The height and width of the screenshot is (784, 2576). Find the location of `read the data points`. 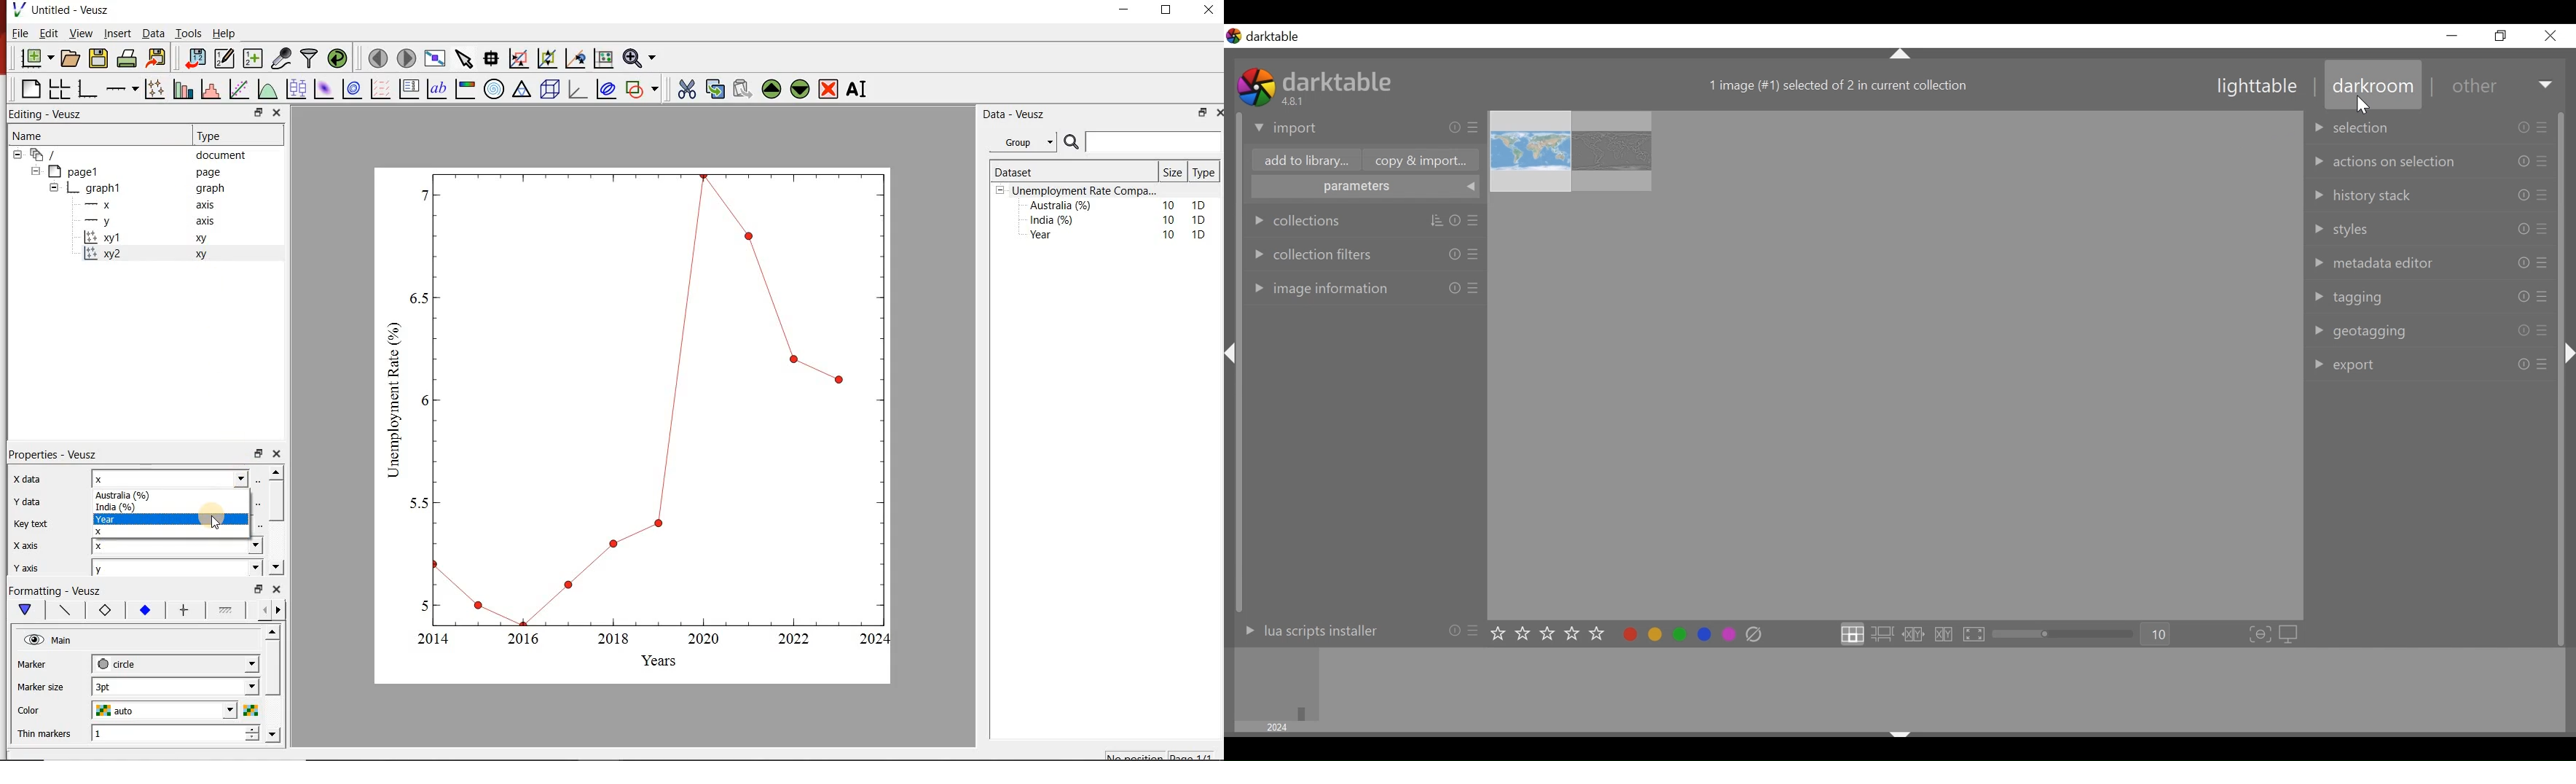

read the data points is located at coordinates (492, 58).